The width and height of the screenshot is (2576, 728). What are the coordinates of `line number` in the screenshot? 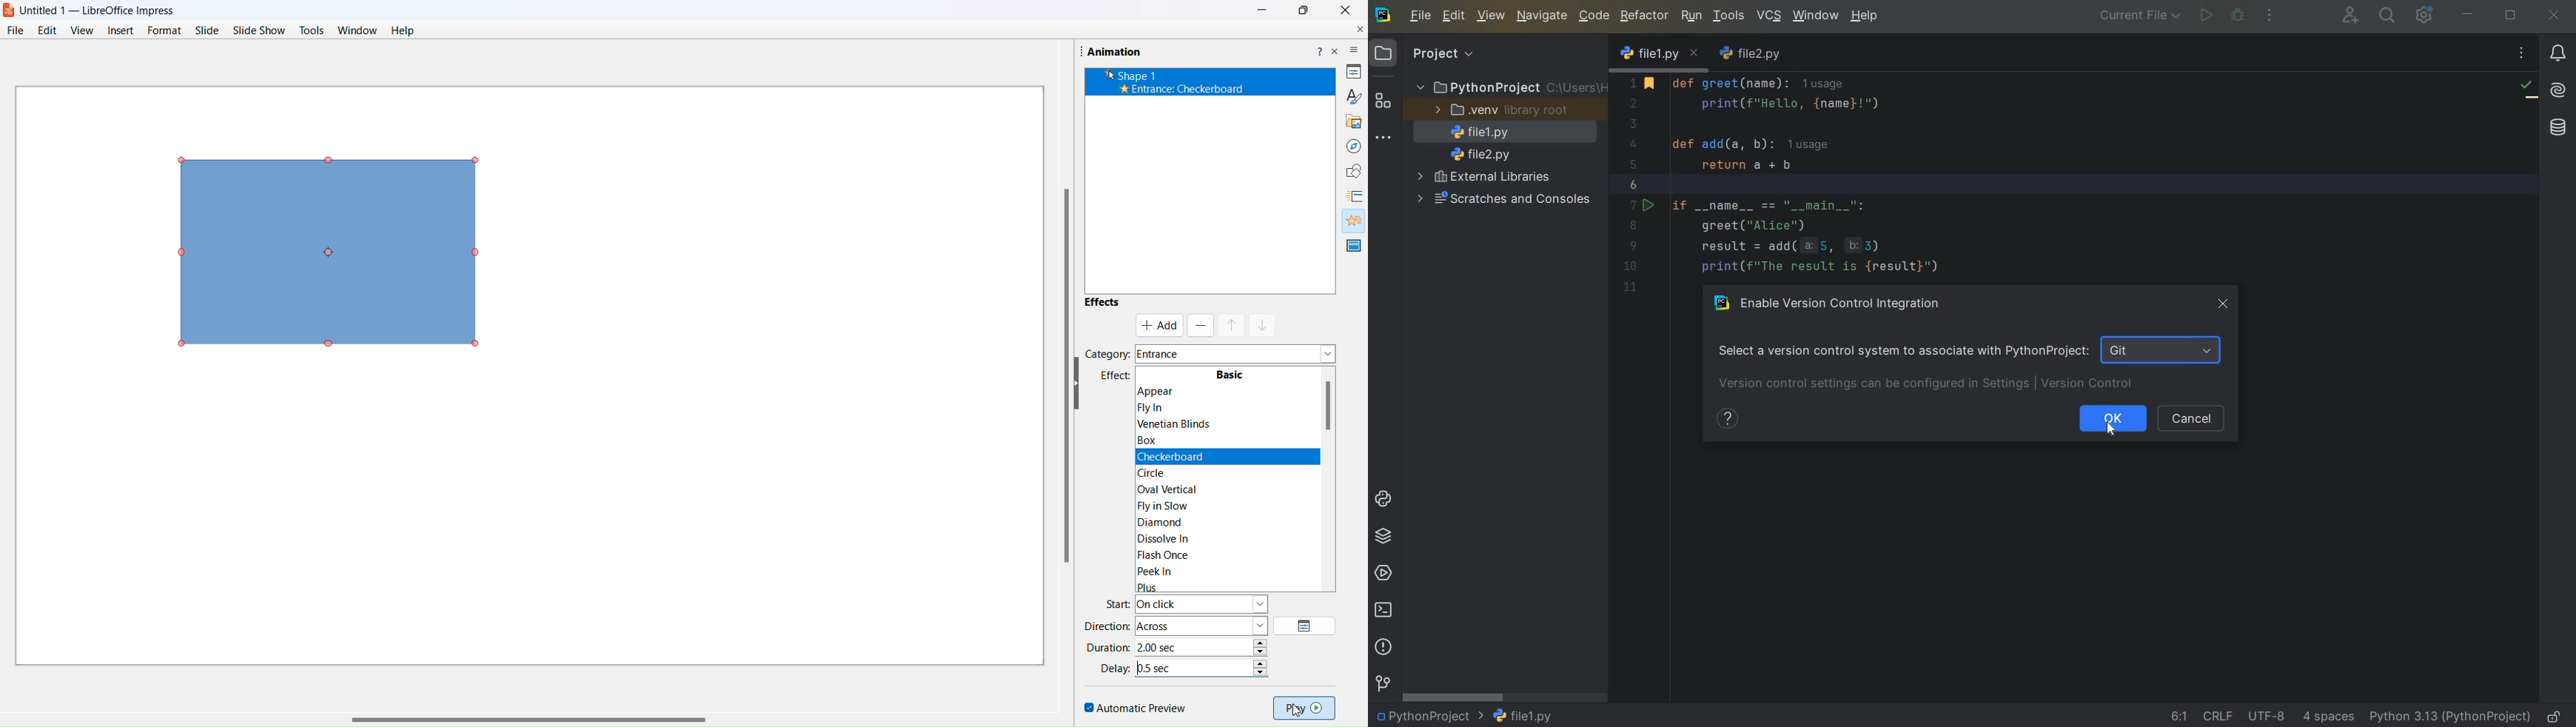 It's located at (1635, 185).